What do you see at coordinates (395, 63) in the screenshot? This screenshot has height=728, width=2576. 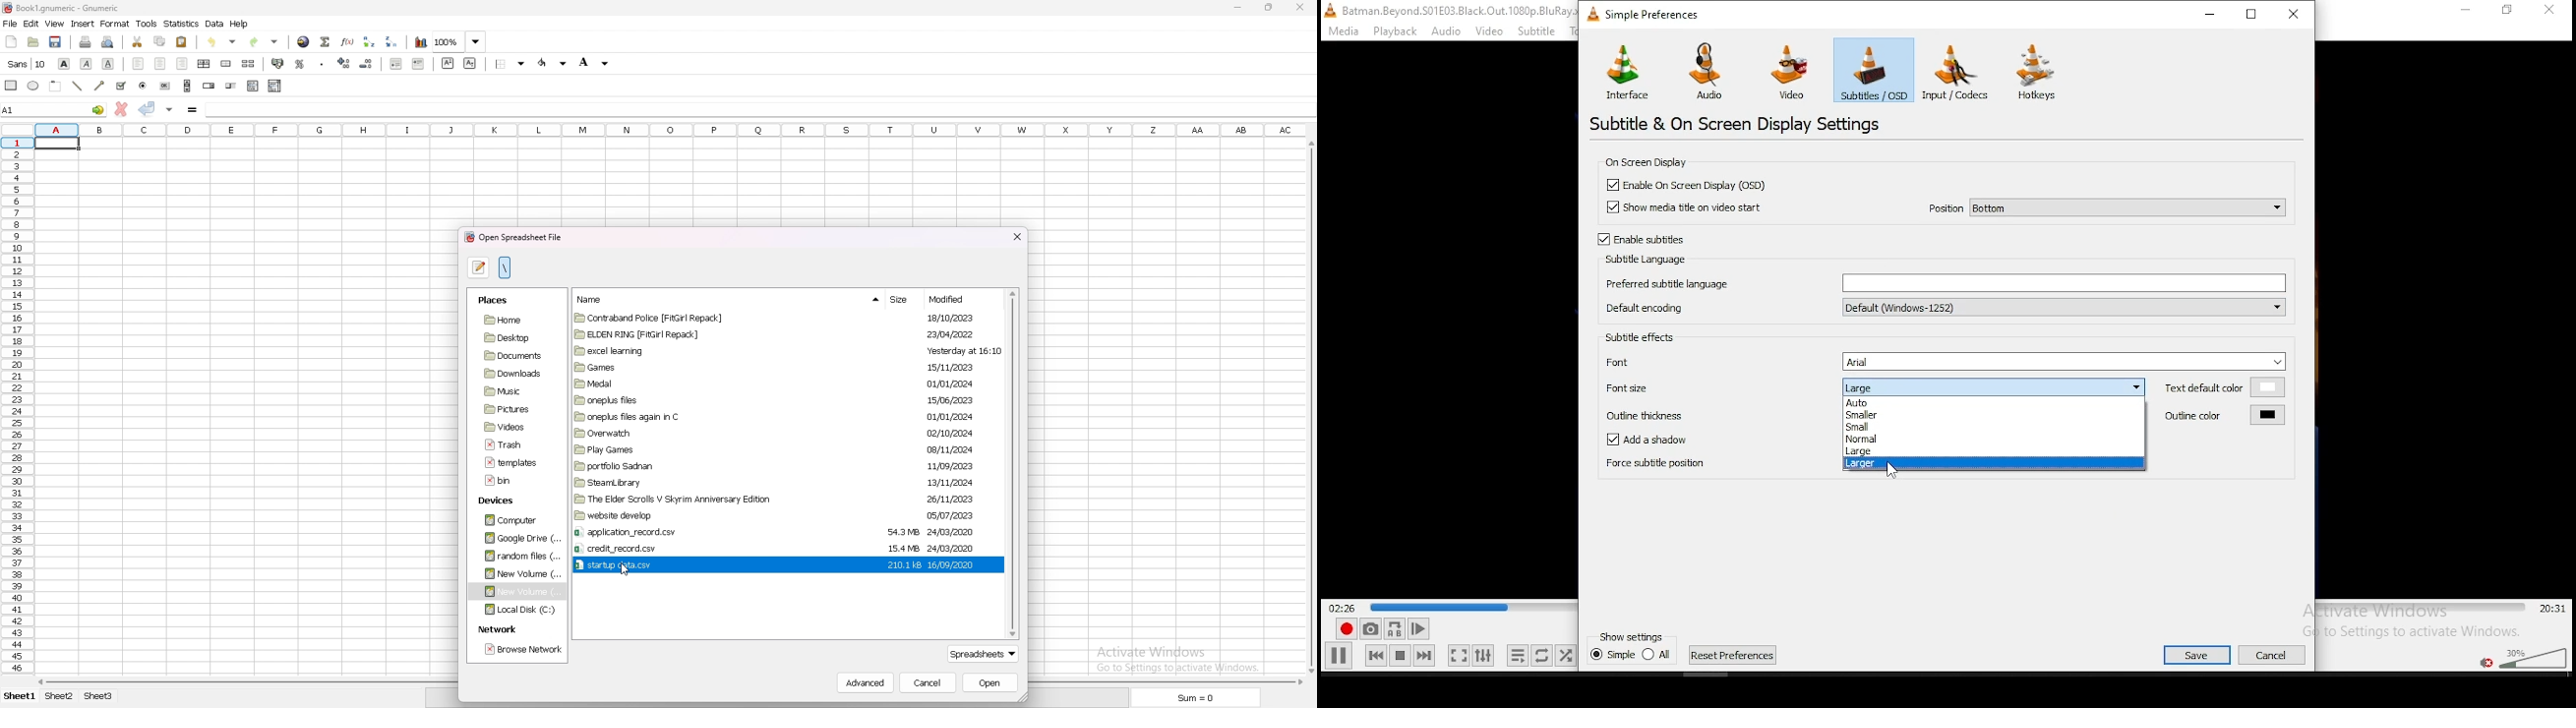 I see `decrease indent` at bounding box center [395, 63].